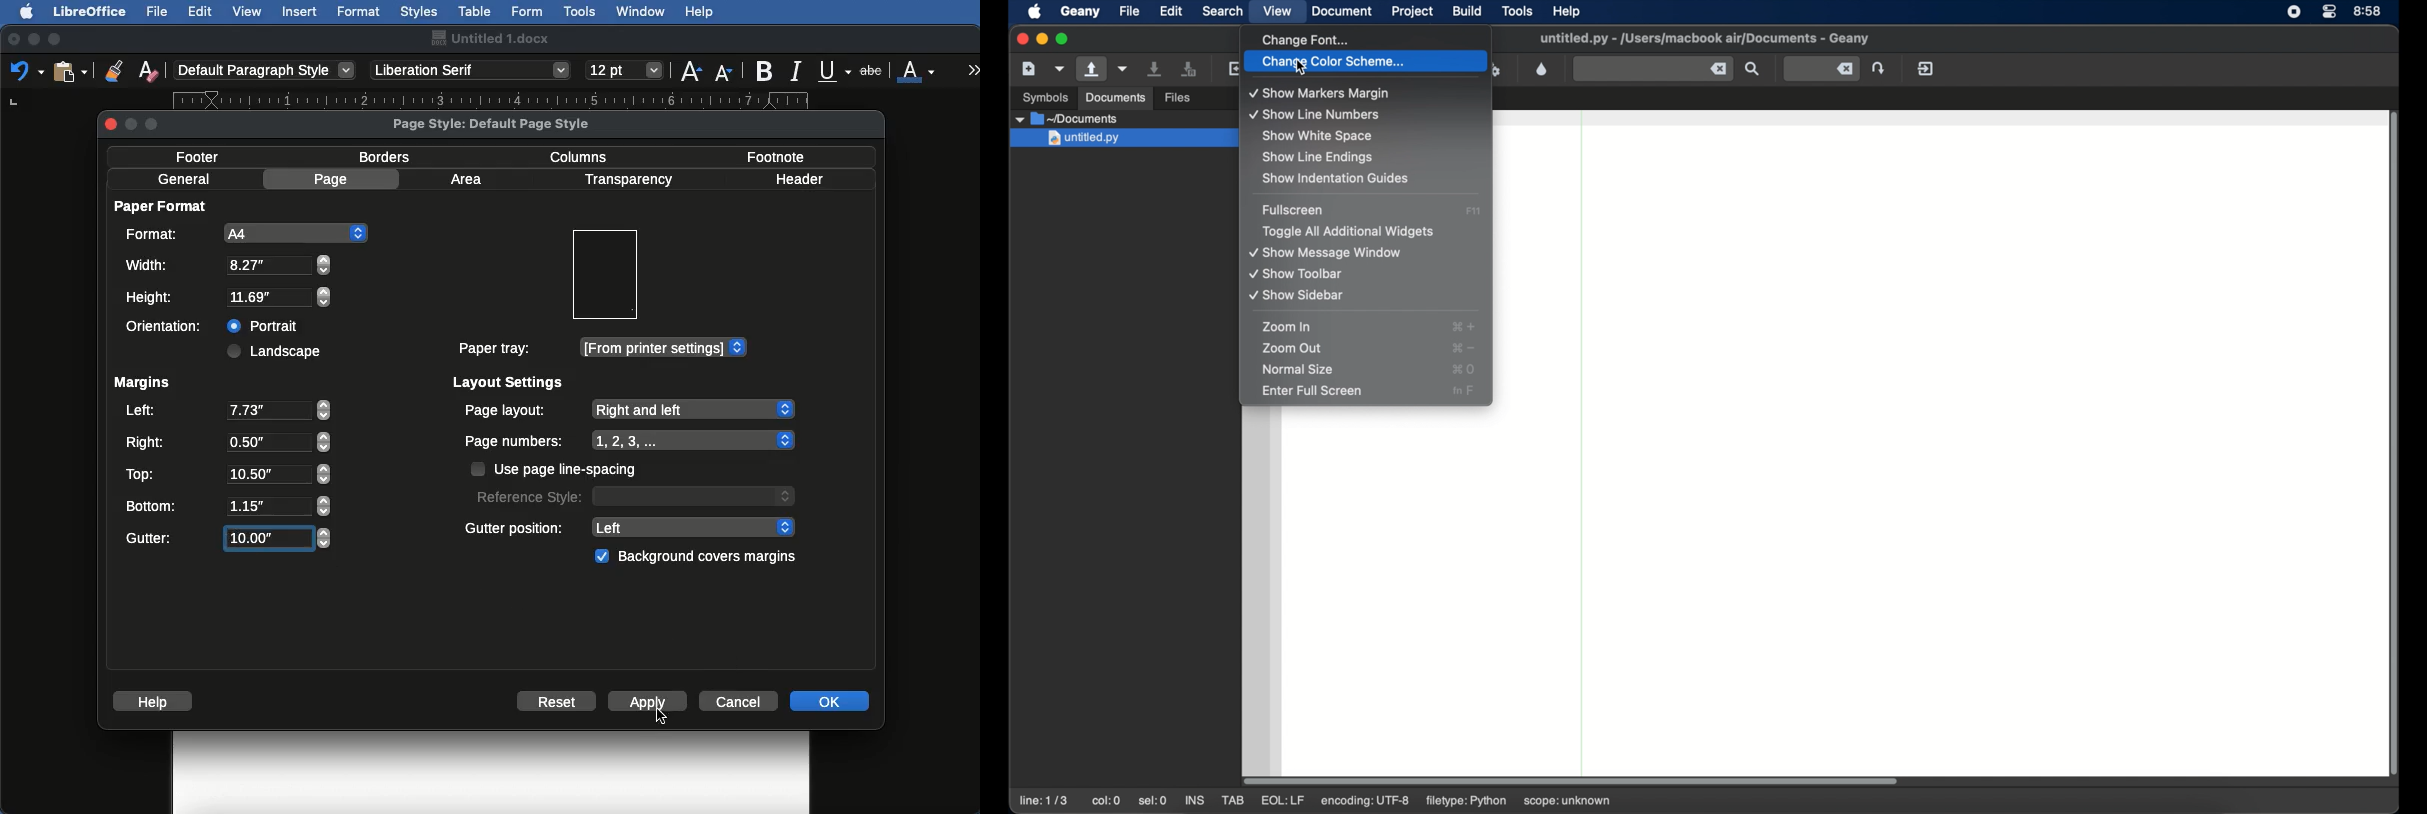 This screenshot has width=2436, height=840. Describe the element at coordinates (184, 179) in the screenshot. I see `General` at that location.